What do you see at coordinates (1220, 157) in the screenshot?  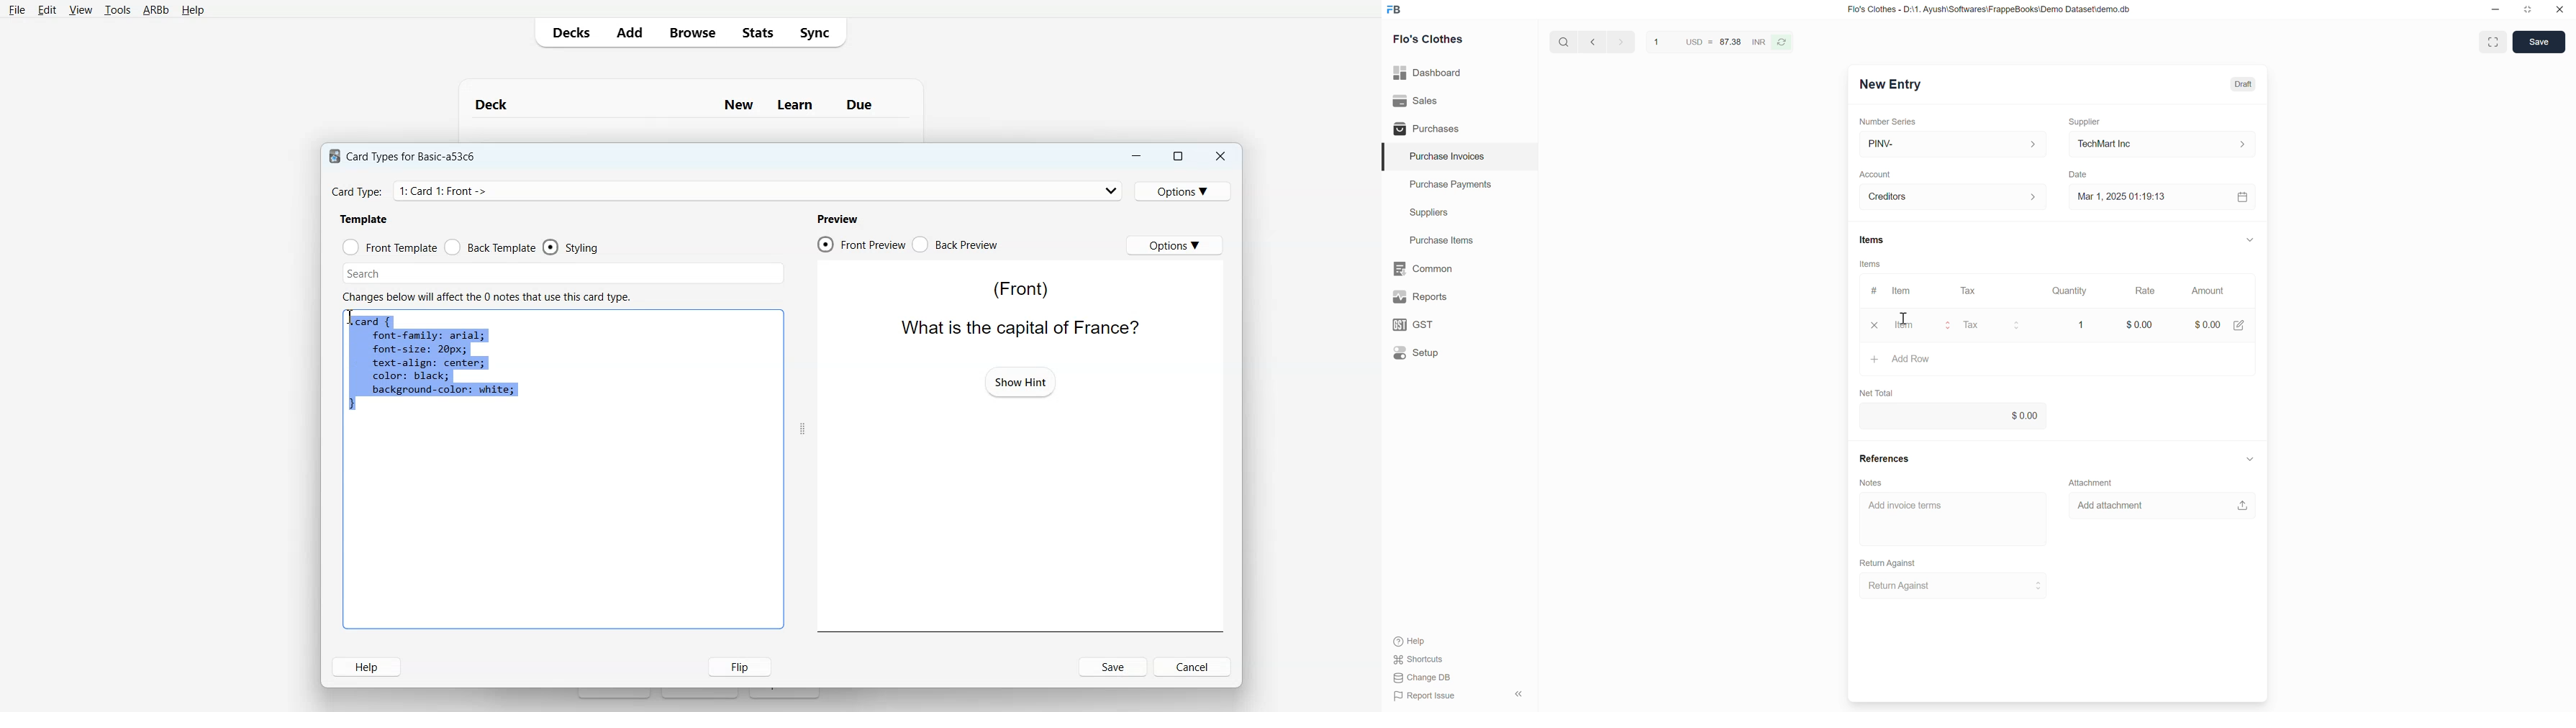 I see `Close` at bounding box center [1220, 157].